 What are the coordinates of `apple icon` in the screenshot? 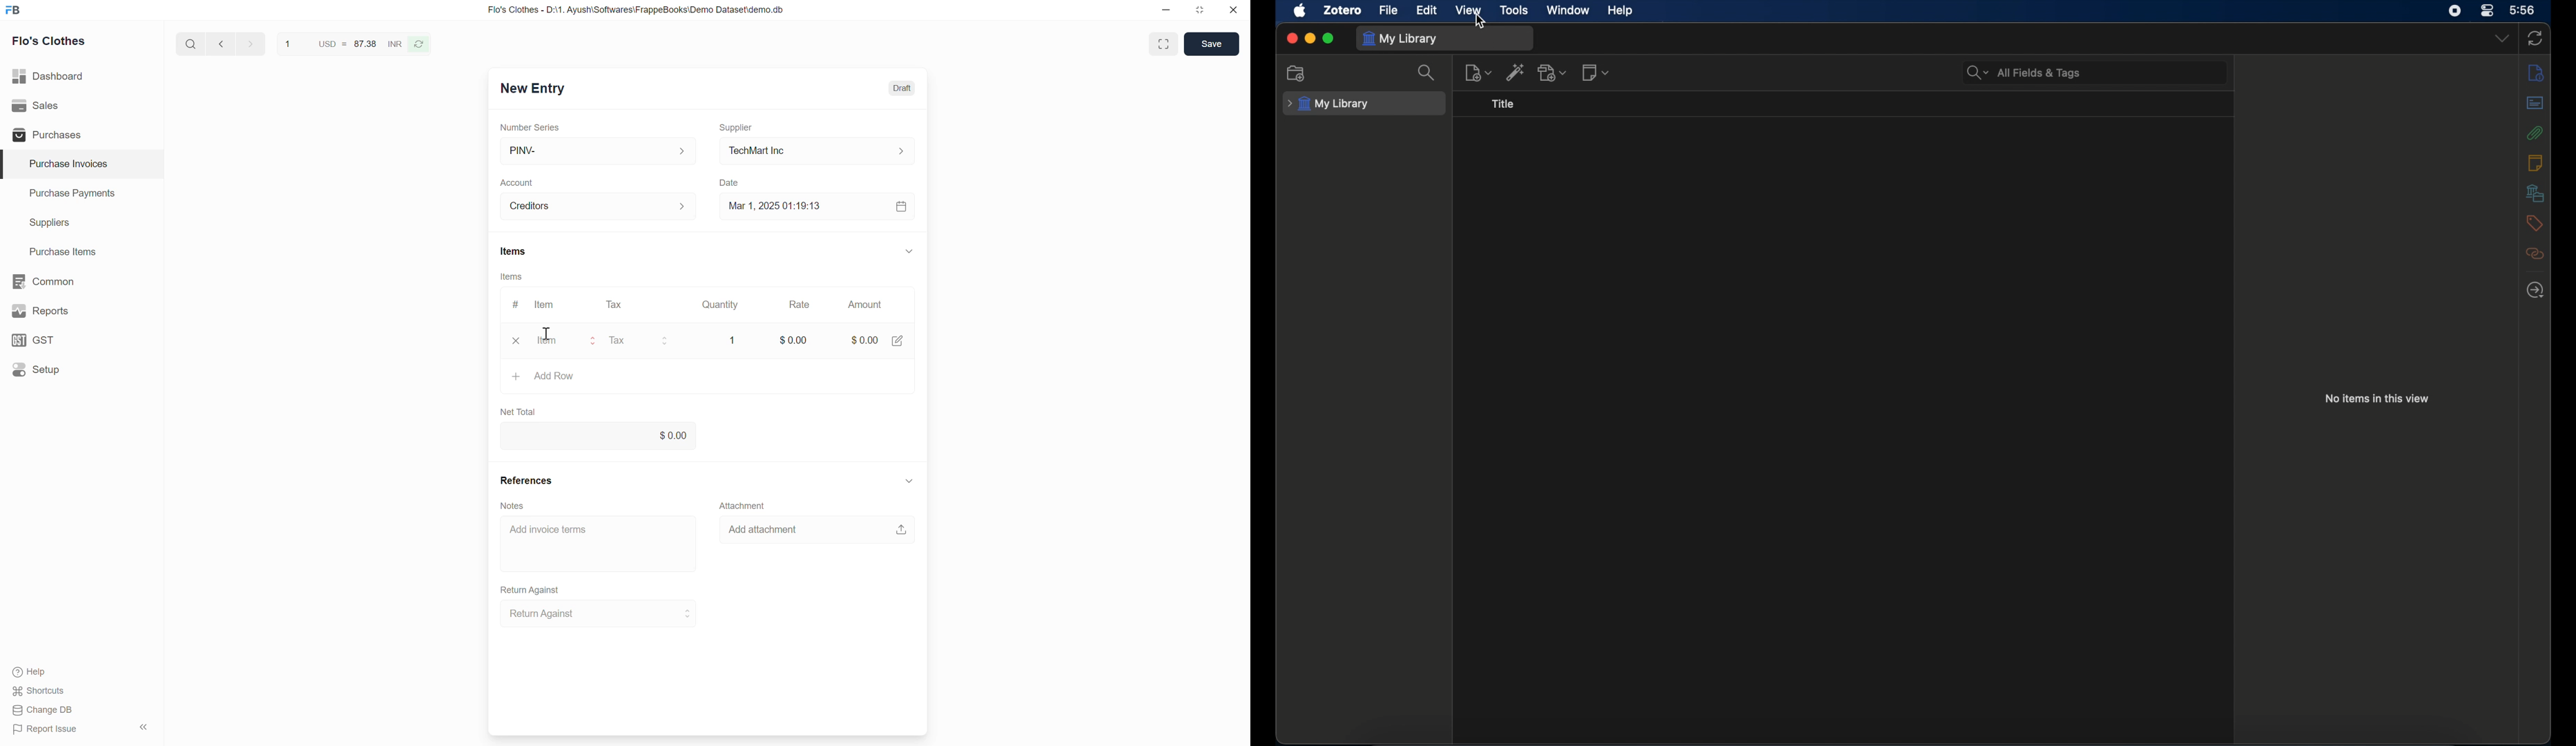 It's located at (1301, 11).